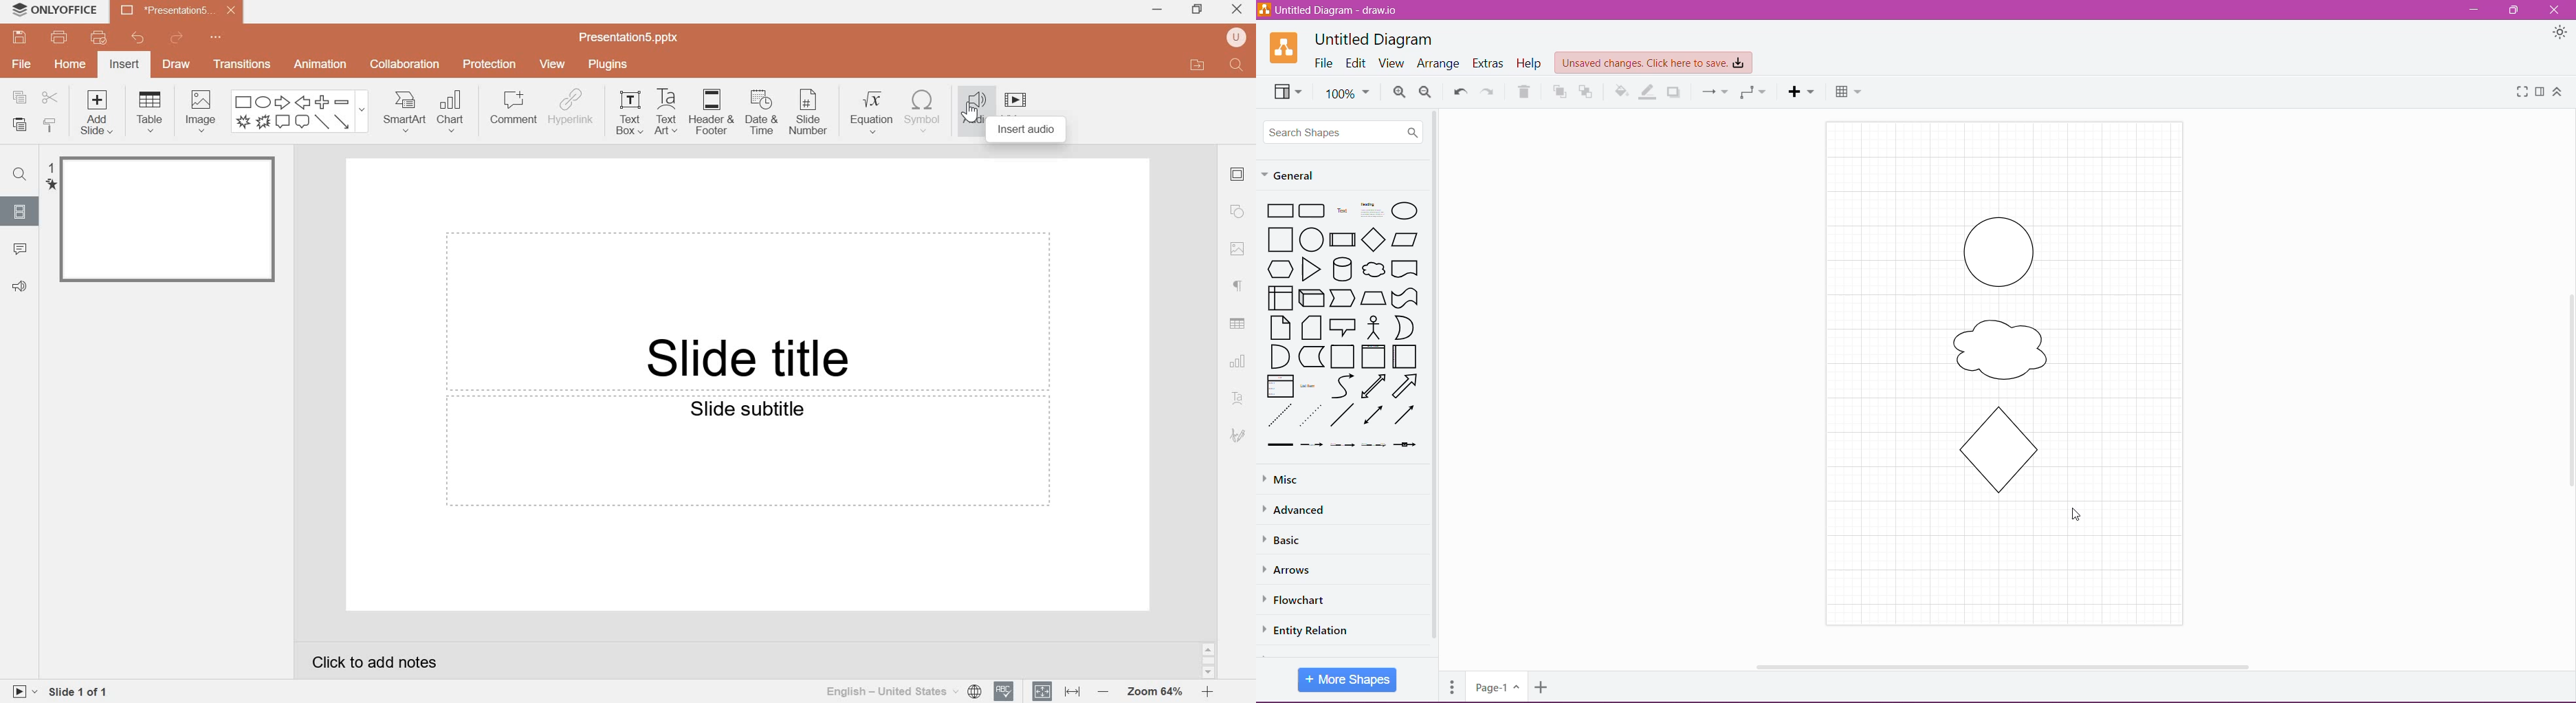 The height and width of the screenshot is (728, 2576). I want to click on Save, so click(18, 38).